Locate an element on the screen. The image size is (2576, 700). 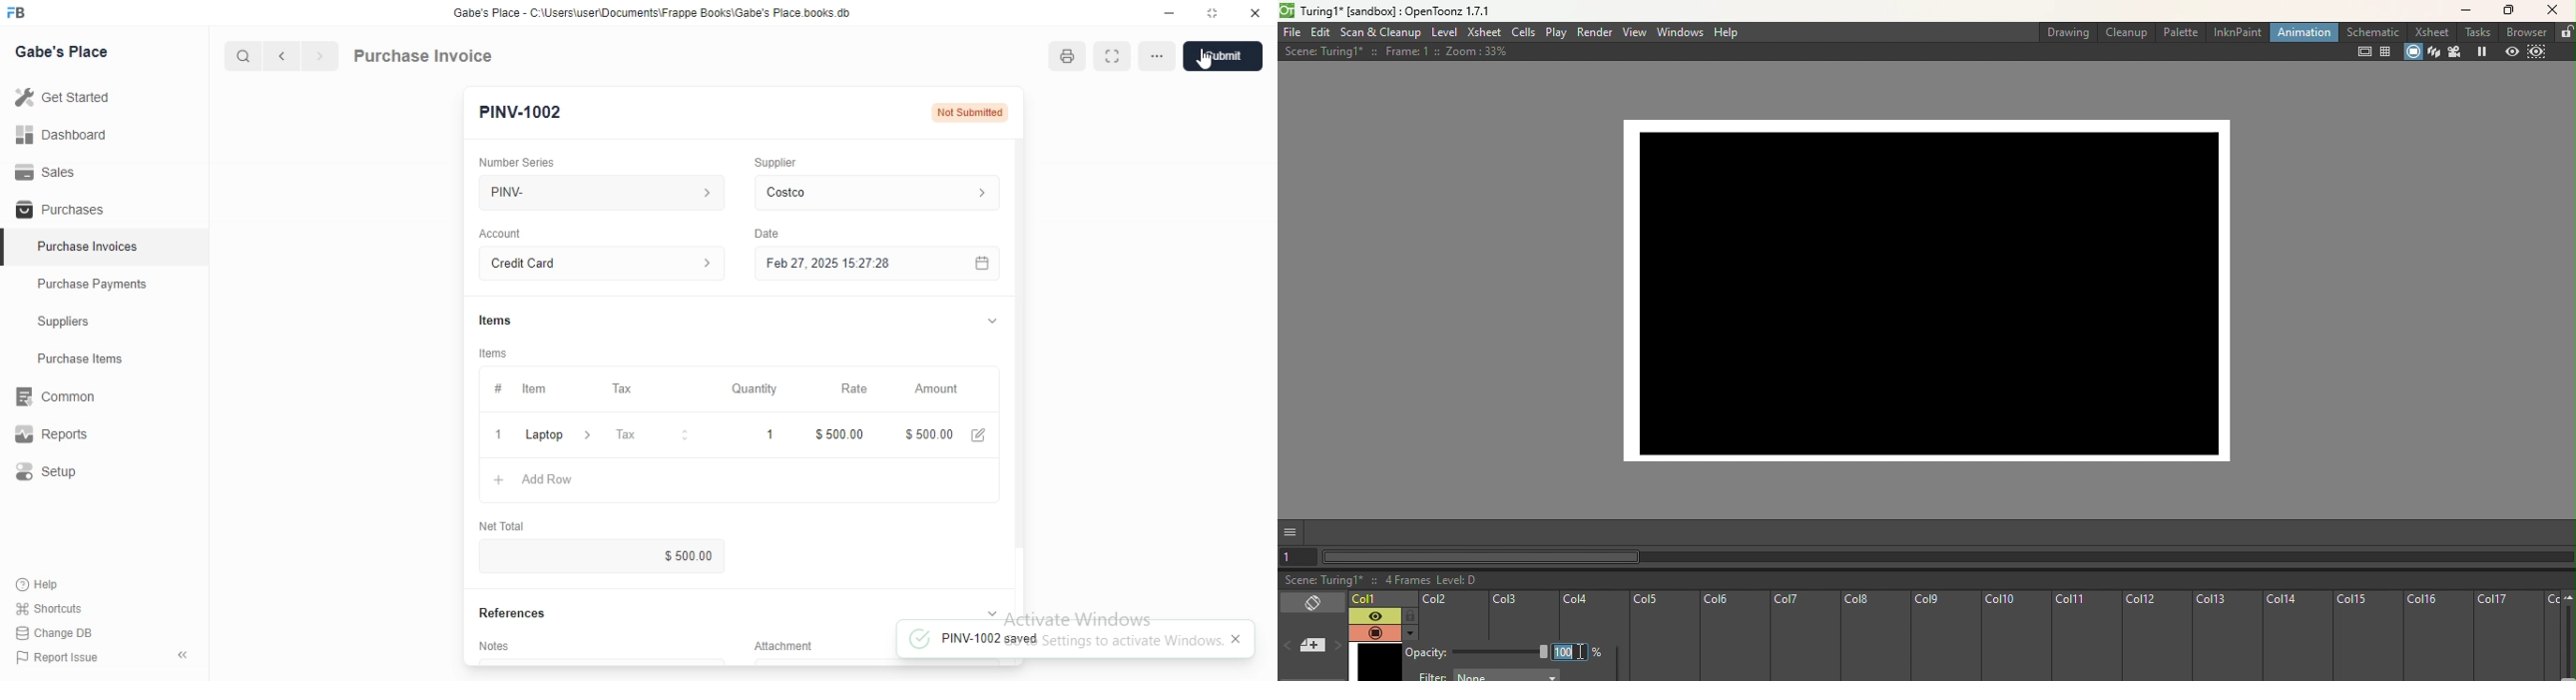
References is located at coordinates (512, 613).